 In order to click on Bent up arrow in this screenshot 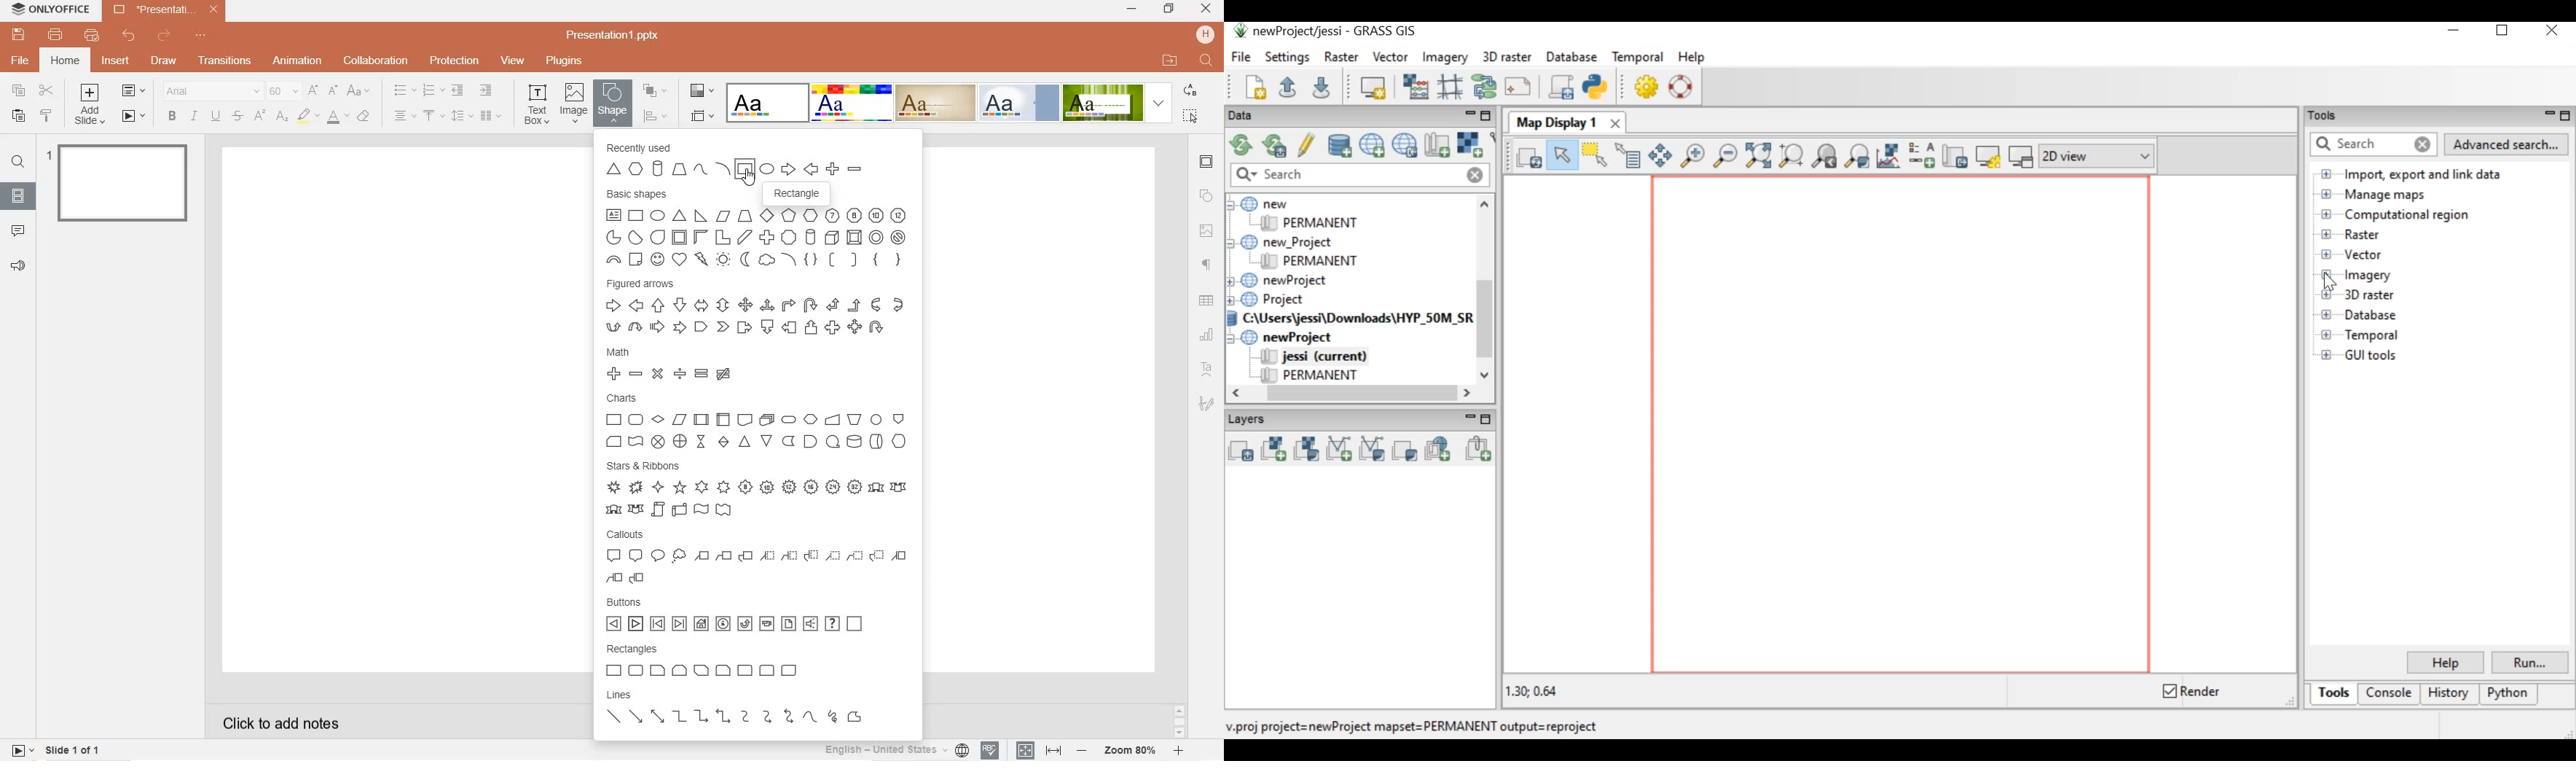, I will do `click(854, 307)`.